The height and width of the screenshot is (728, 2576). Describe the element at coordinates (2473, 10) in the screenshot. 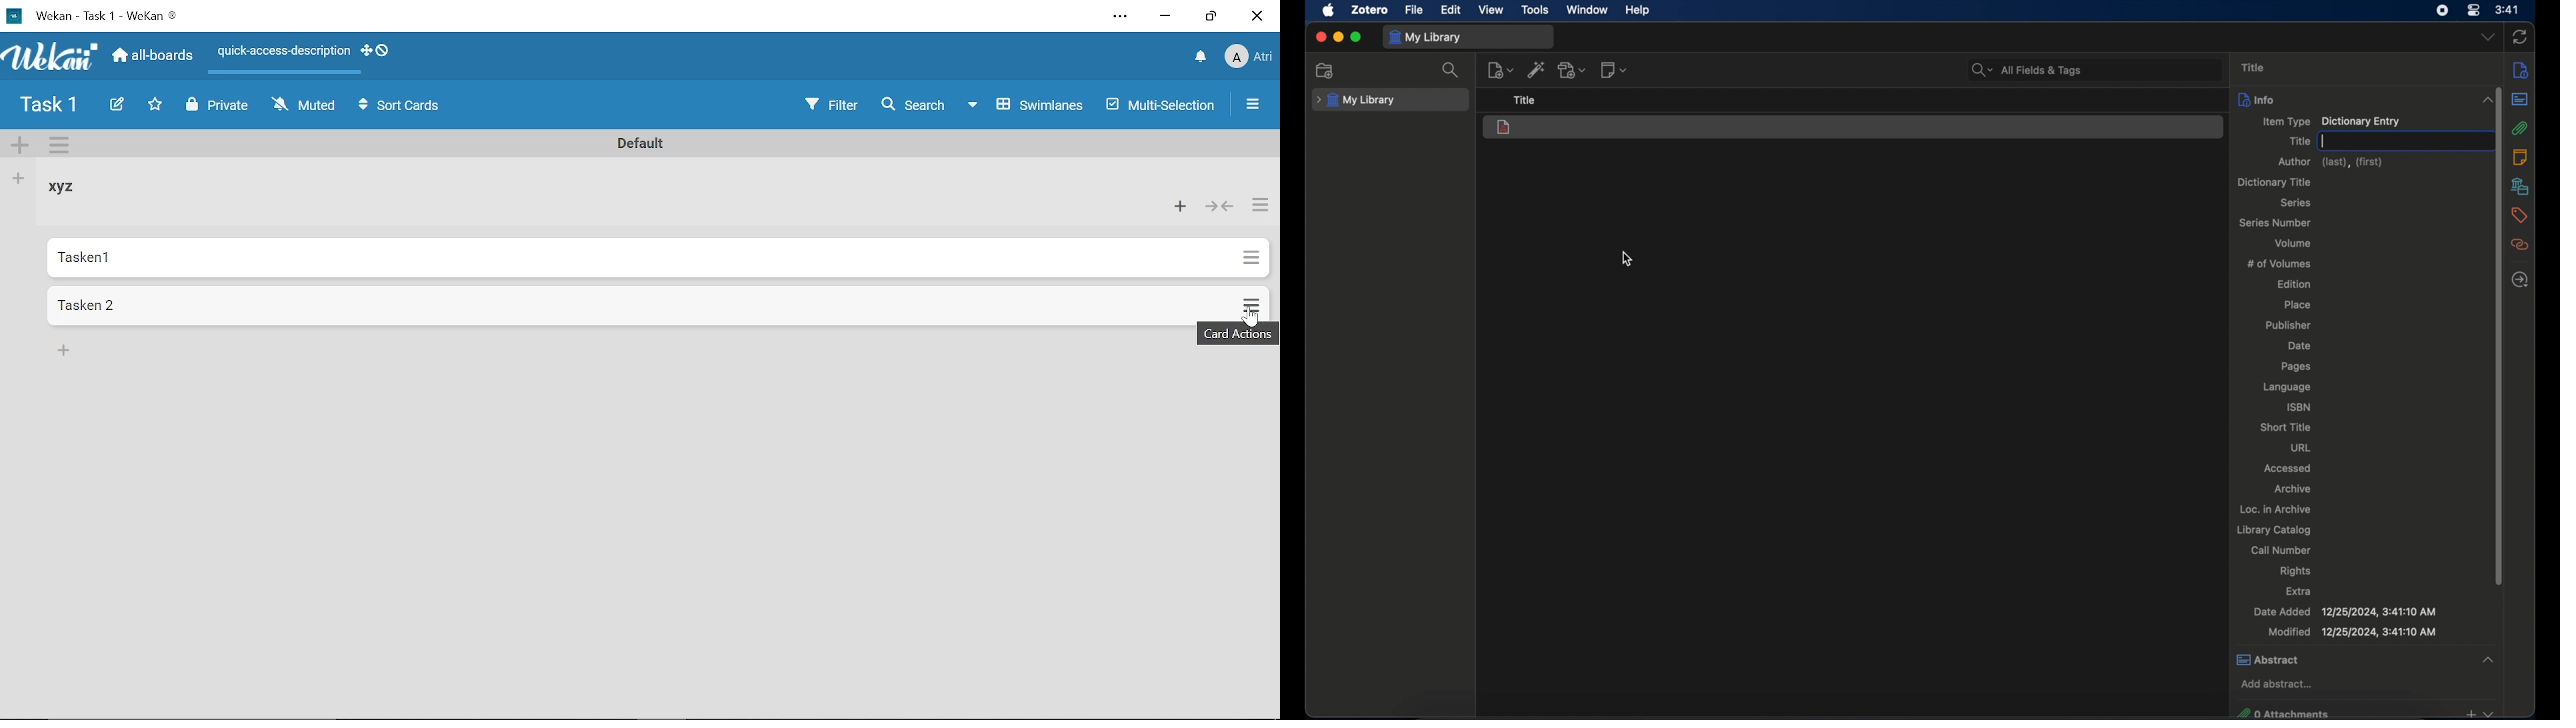

I see `control center` at that location.